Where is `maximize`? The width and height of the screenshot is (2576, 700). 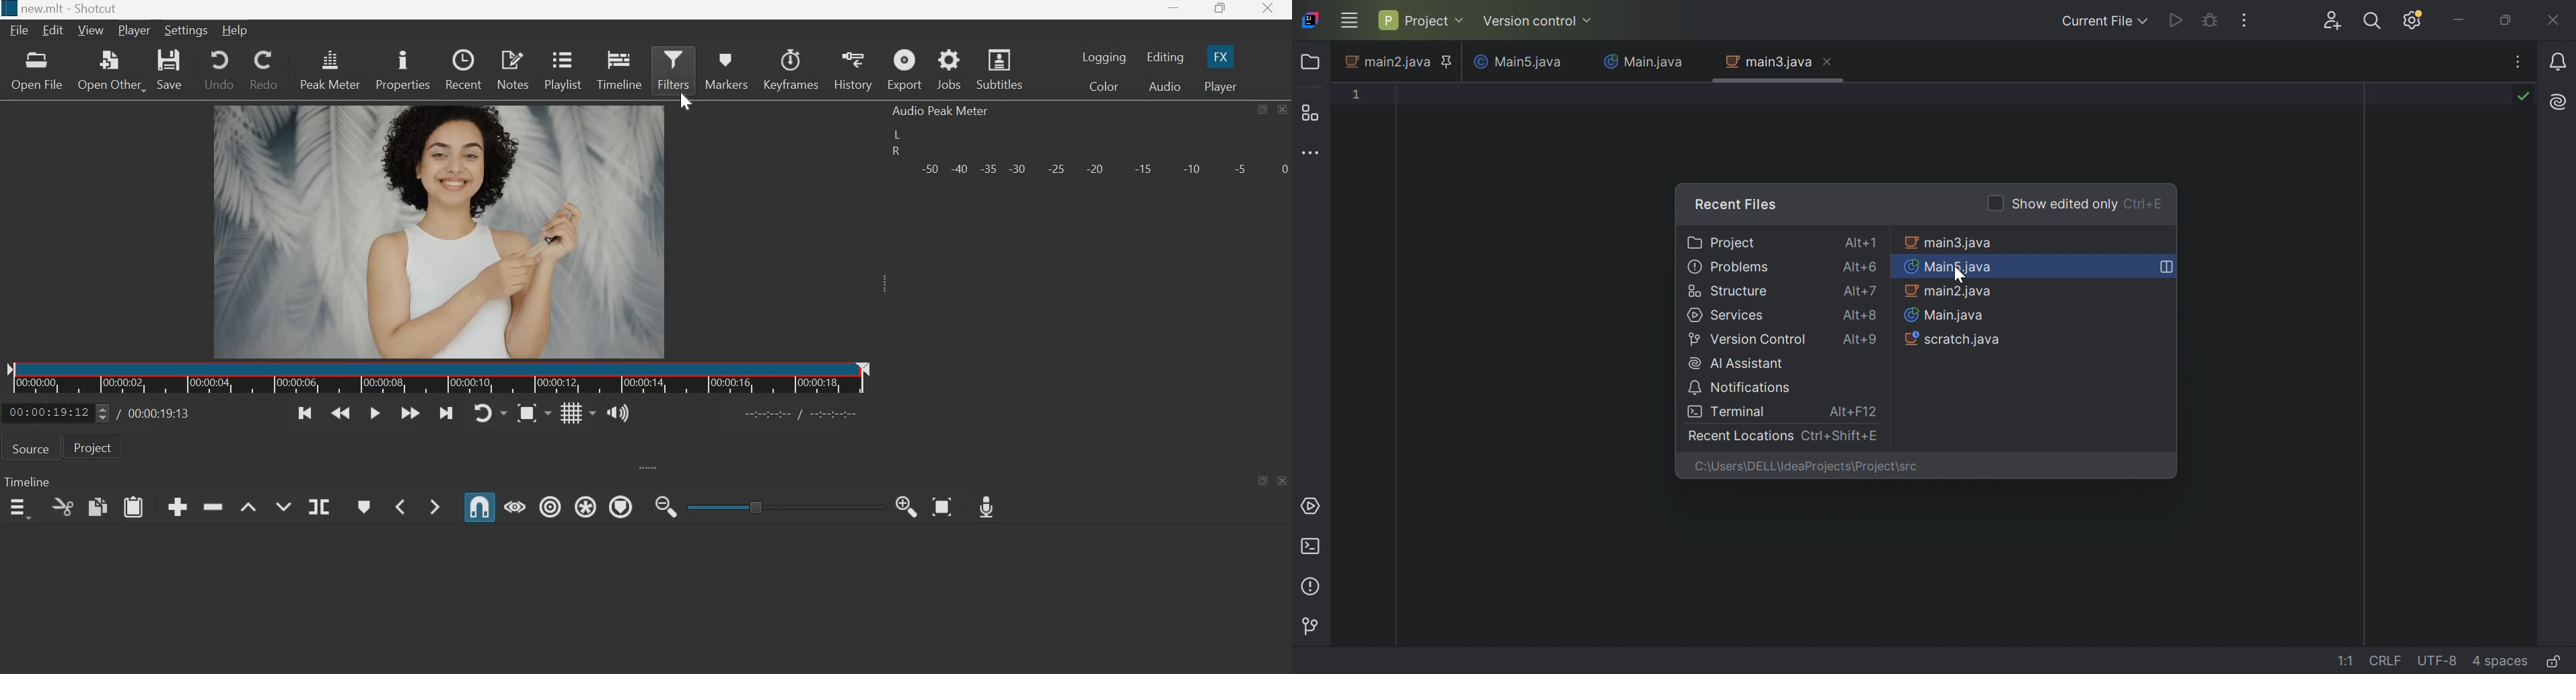
maximize is located at coordinates (1219, 10).